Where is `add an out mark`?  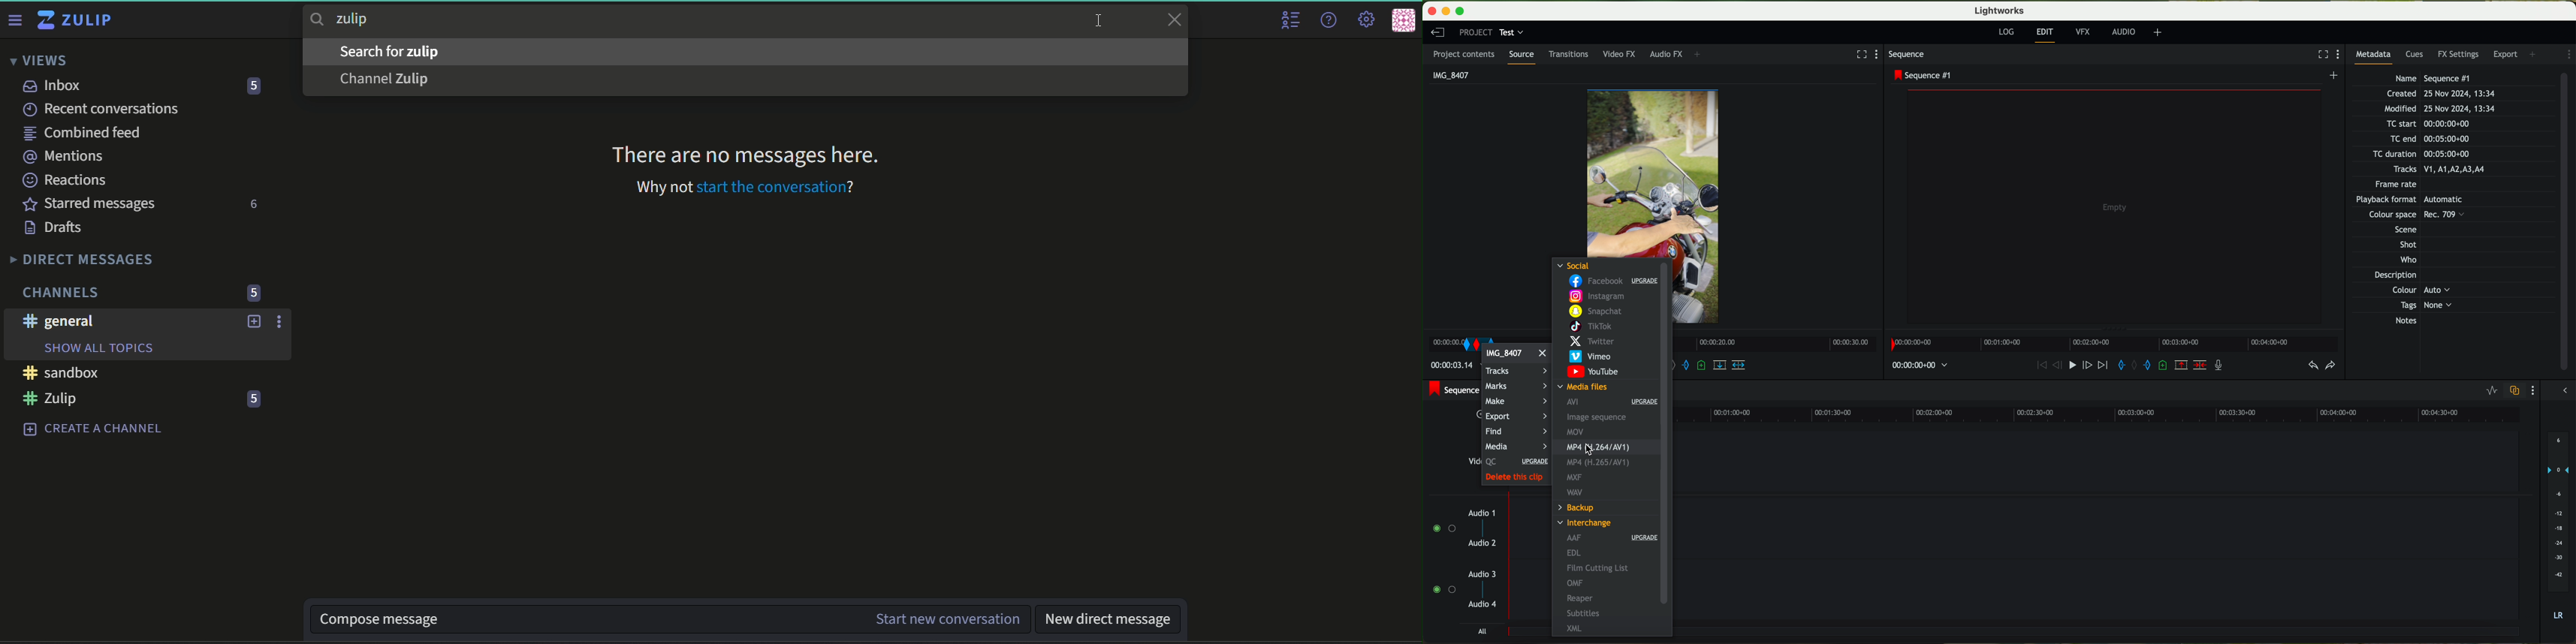 add an out mark is located at coordinates (1686, 368).